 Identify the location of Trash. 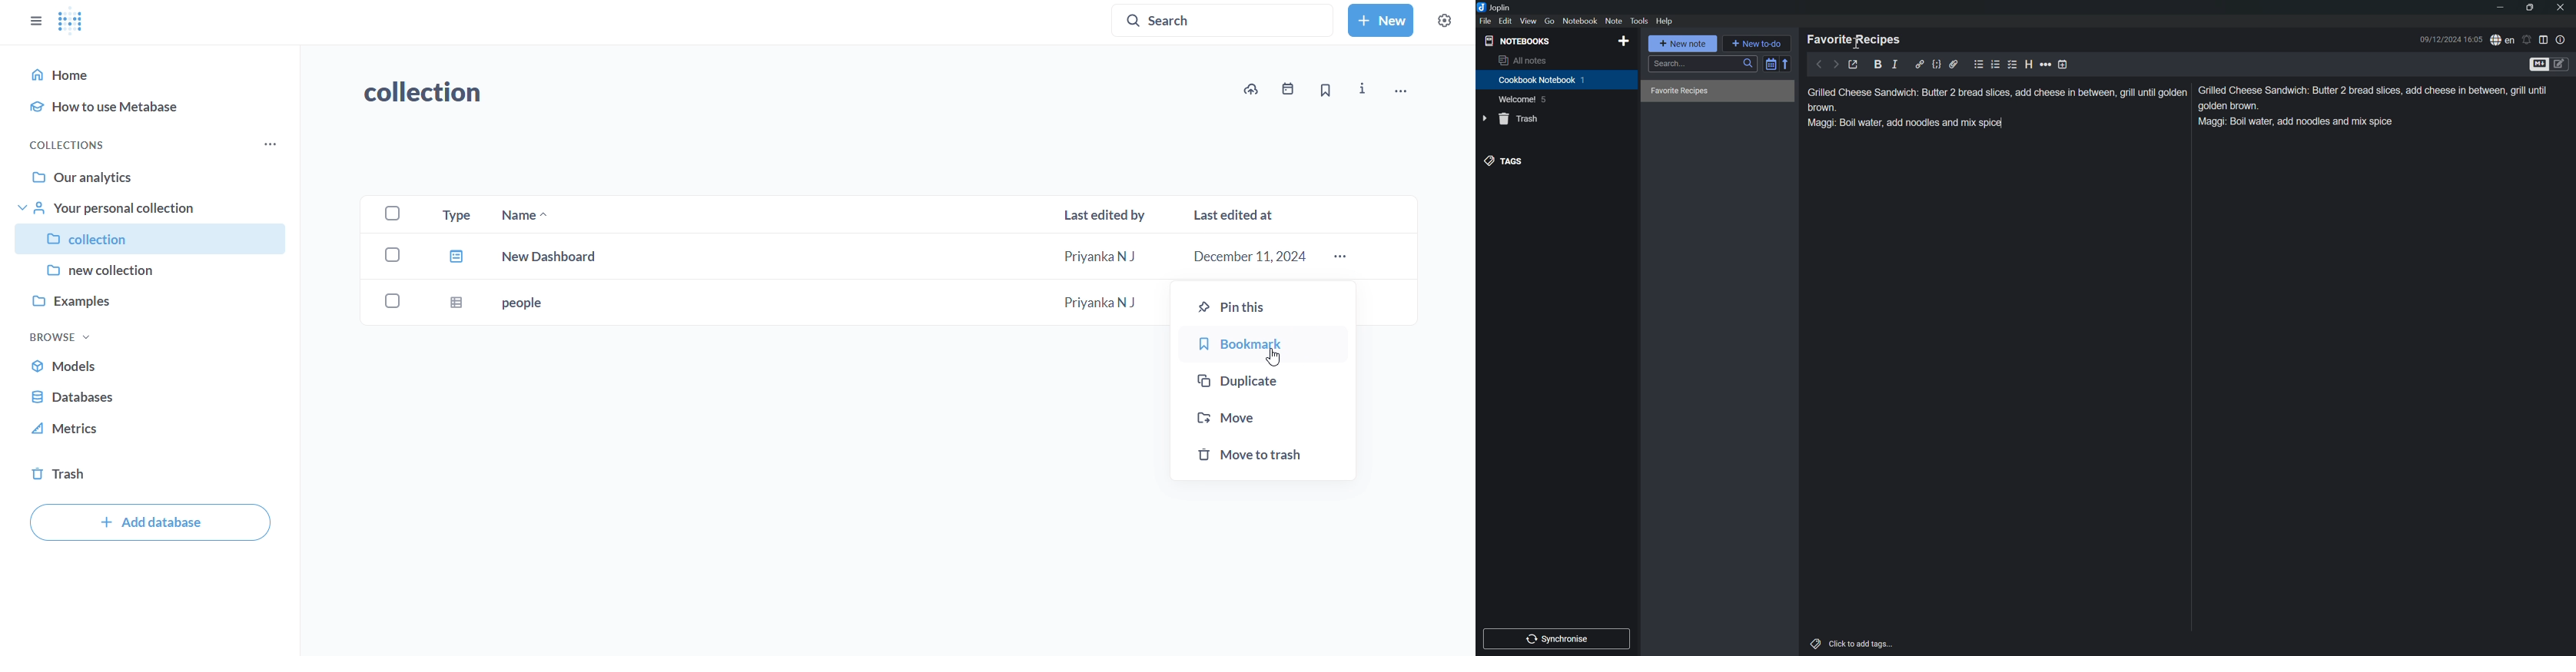
(1521, 118).